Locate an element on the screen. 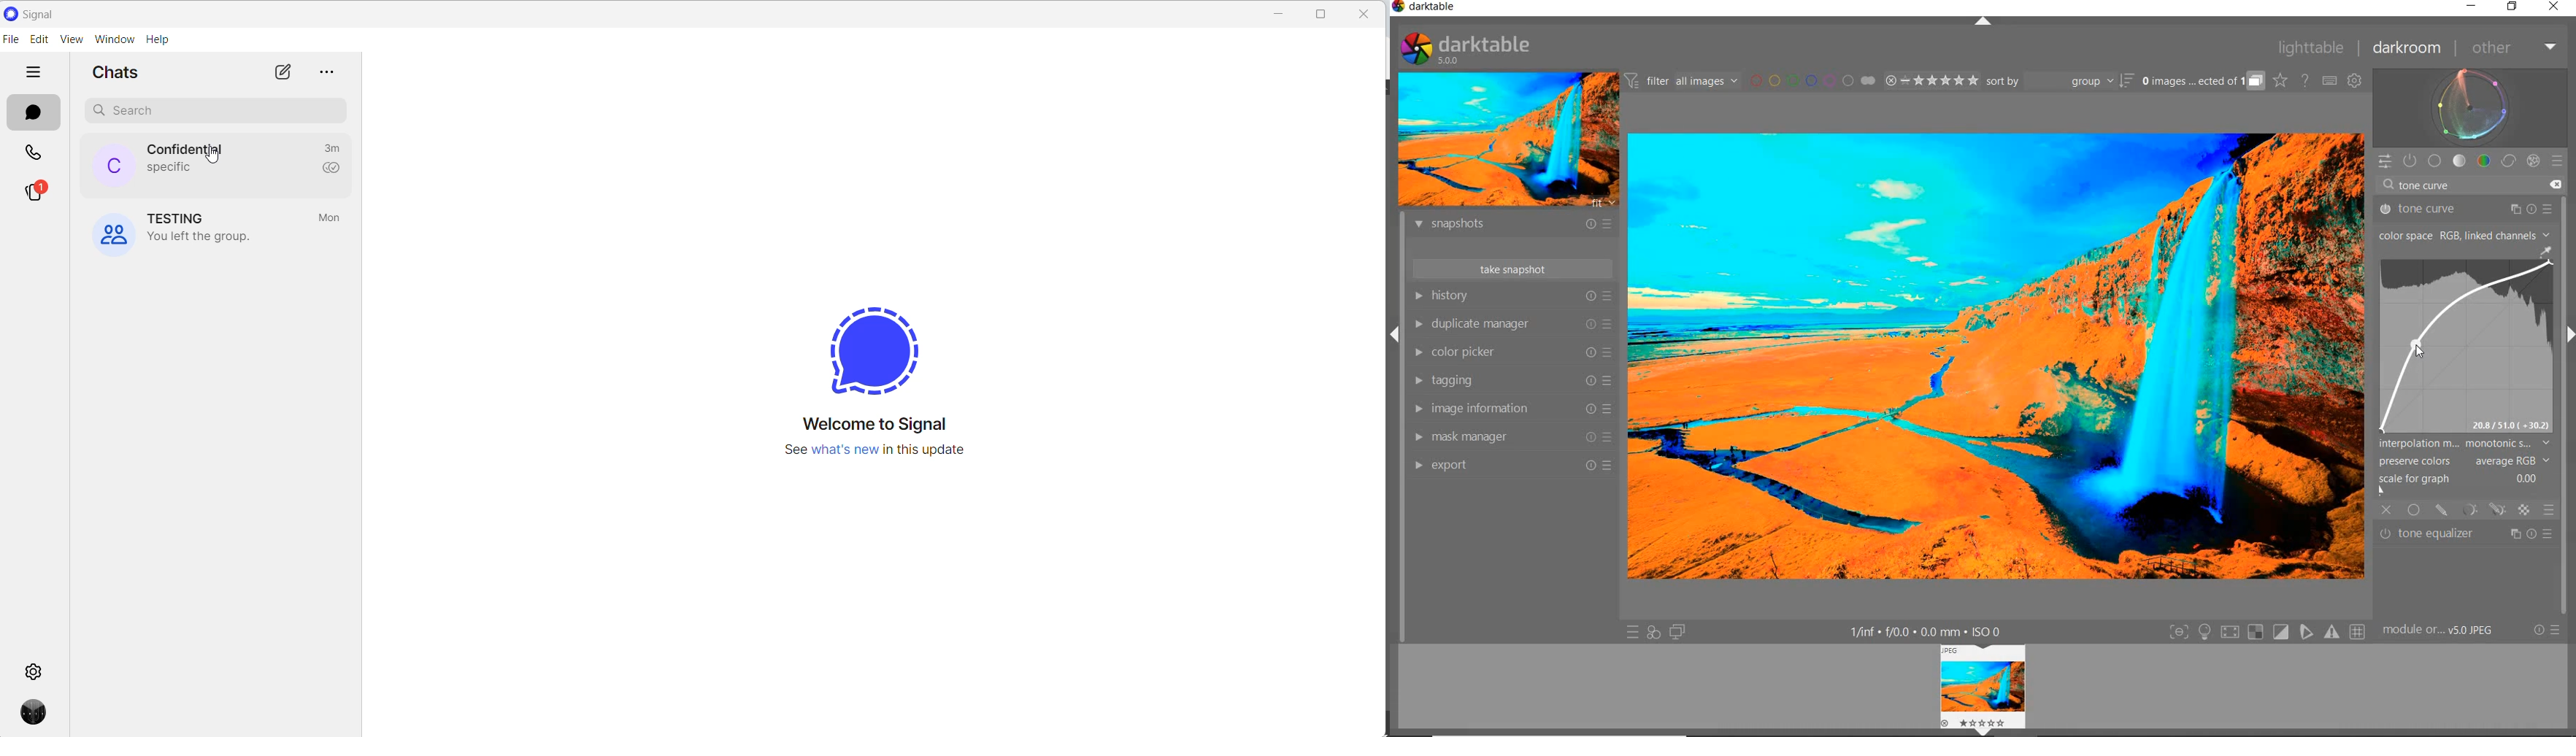 The image size is (2576, 756). color is located at coordinates (2483, 161).